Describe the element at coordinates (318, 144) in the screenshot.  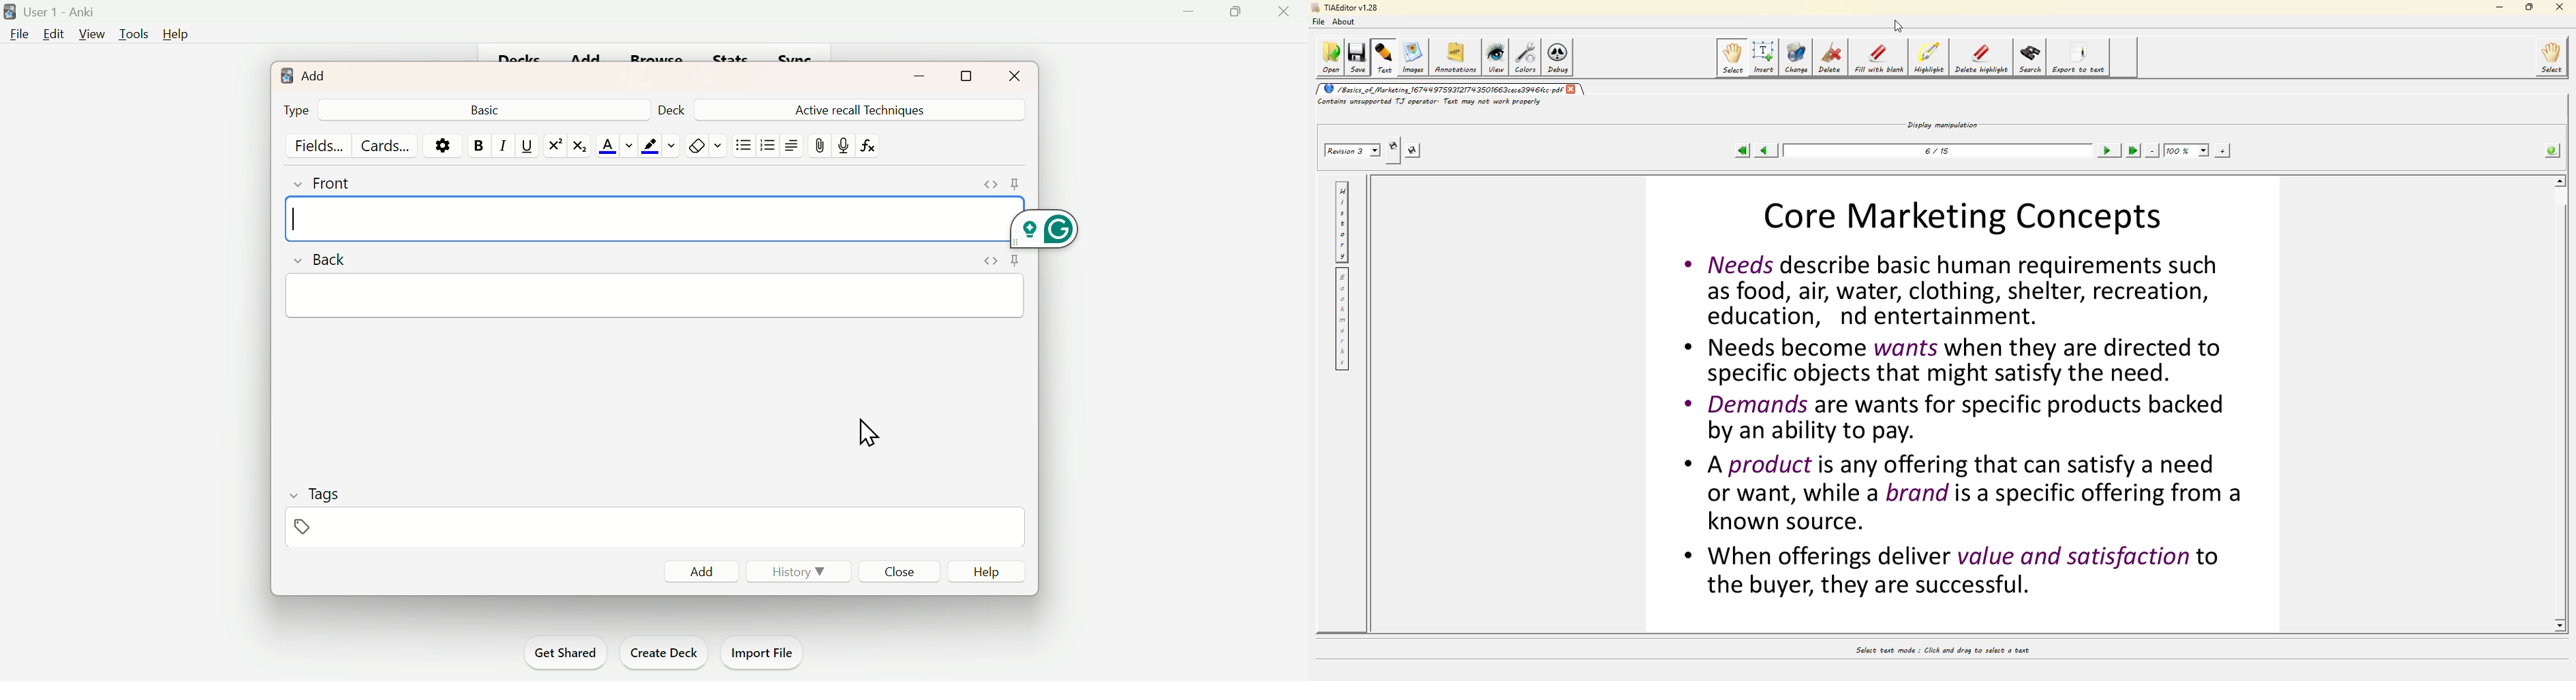
I see `Fields...` at that location.